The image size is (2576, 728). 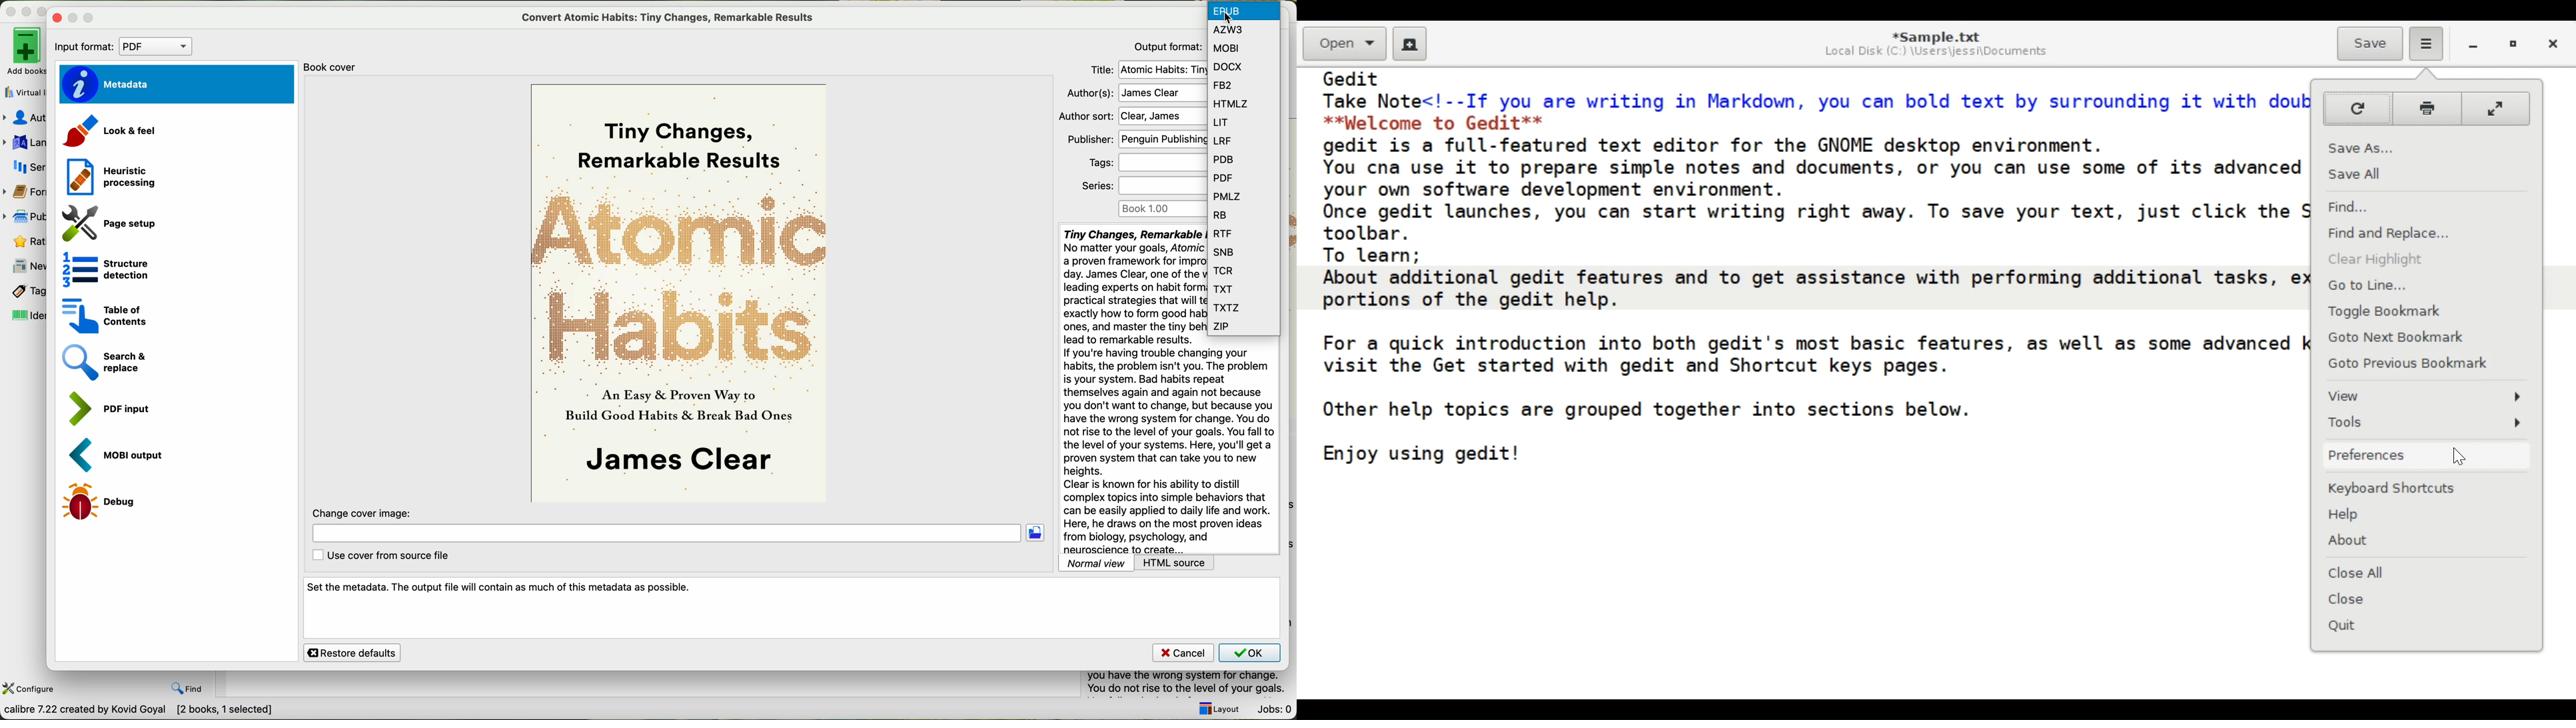 What do you see at coordinates (1275, 710) in the screenshot?
I see `Jobs: 0` at bounding box center [1275, 710].